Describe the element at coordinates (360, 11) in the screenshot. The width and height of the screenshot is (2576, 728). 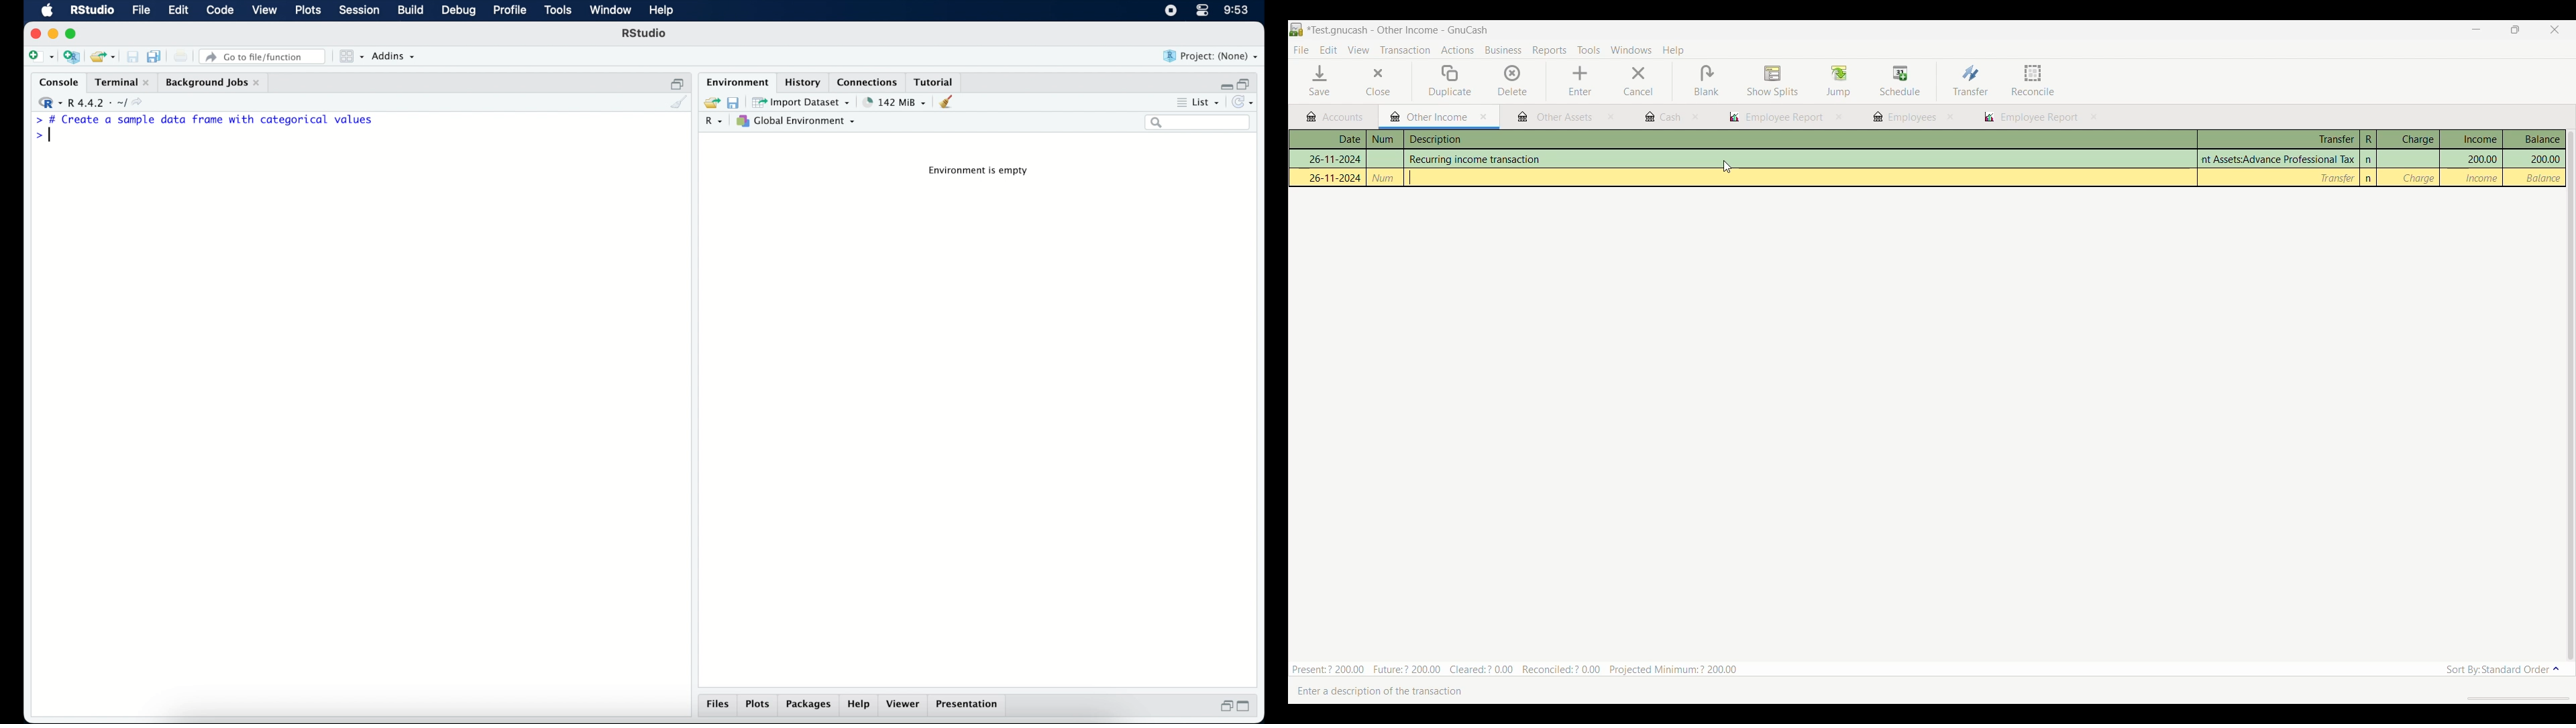
I see `session` at that location.